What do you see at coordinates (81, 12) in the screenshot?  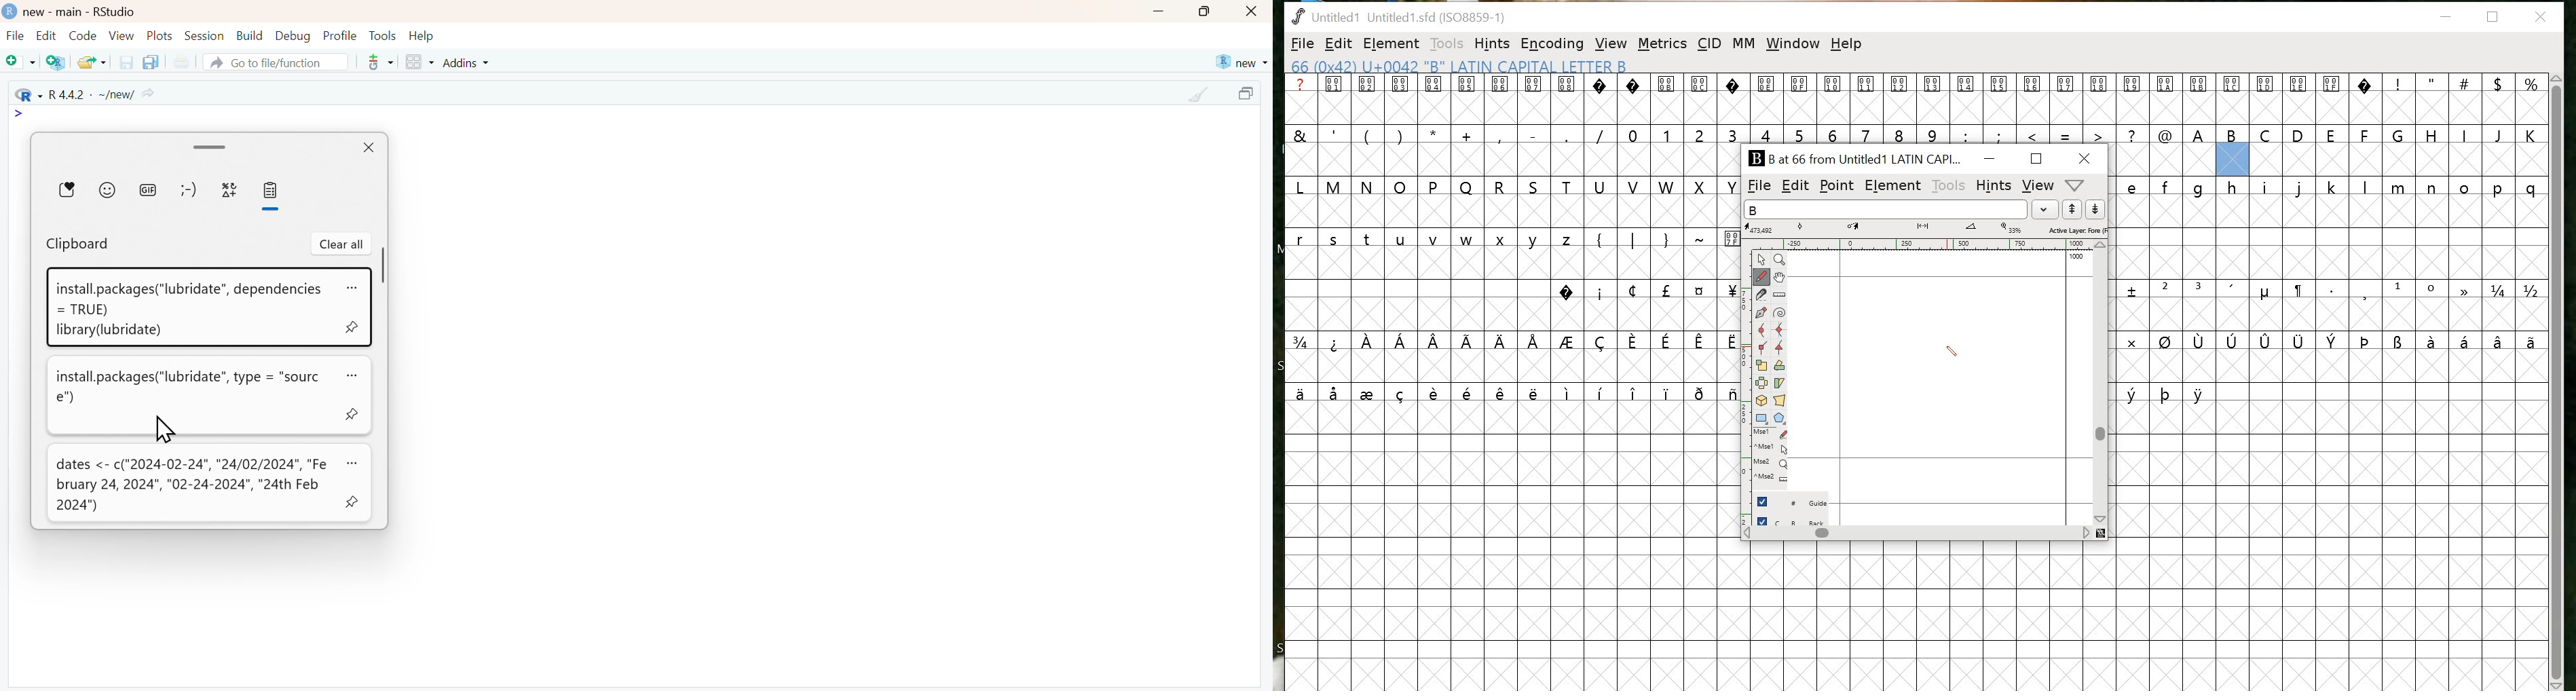 I see `new - main - RStudio` at bounding box center [81, 12].